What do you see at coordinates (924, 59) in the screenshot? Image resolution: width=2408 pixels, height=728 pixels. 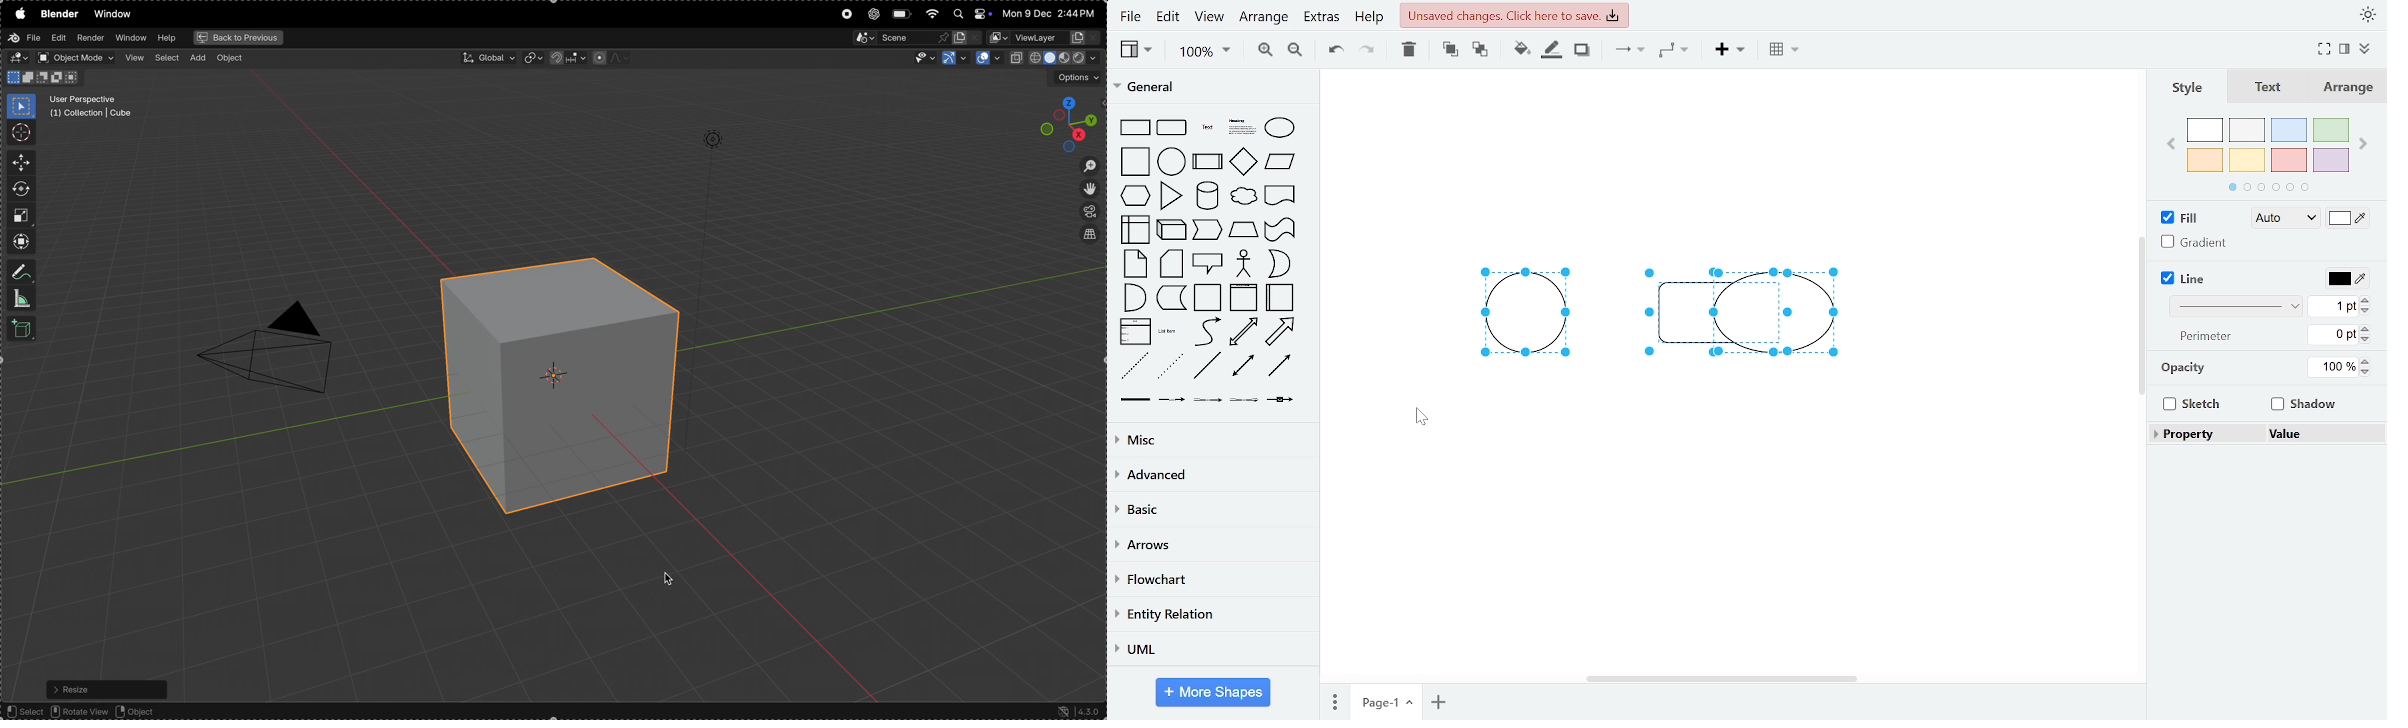 I see `visibility` at bounding box center [924, 59].